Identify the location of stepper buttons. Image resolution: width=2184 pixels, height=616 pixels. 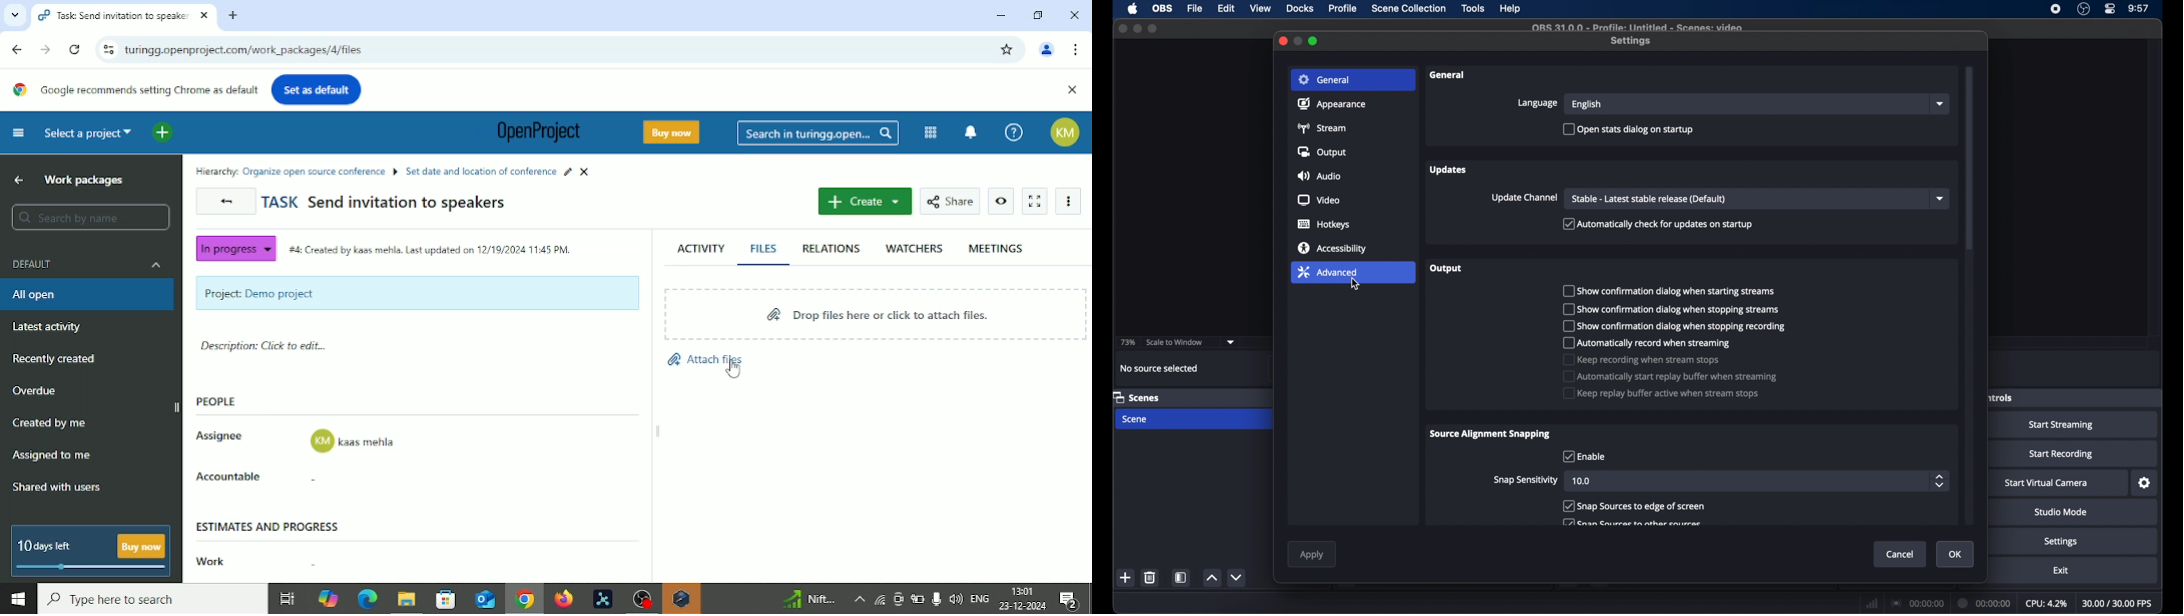
(1940, 482).